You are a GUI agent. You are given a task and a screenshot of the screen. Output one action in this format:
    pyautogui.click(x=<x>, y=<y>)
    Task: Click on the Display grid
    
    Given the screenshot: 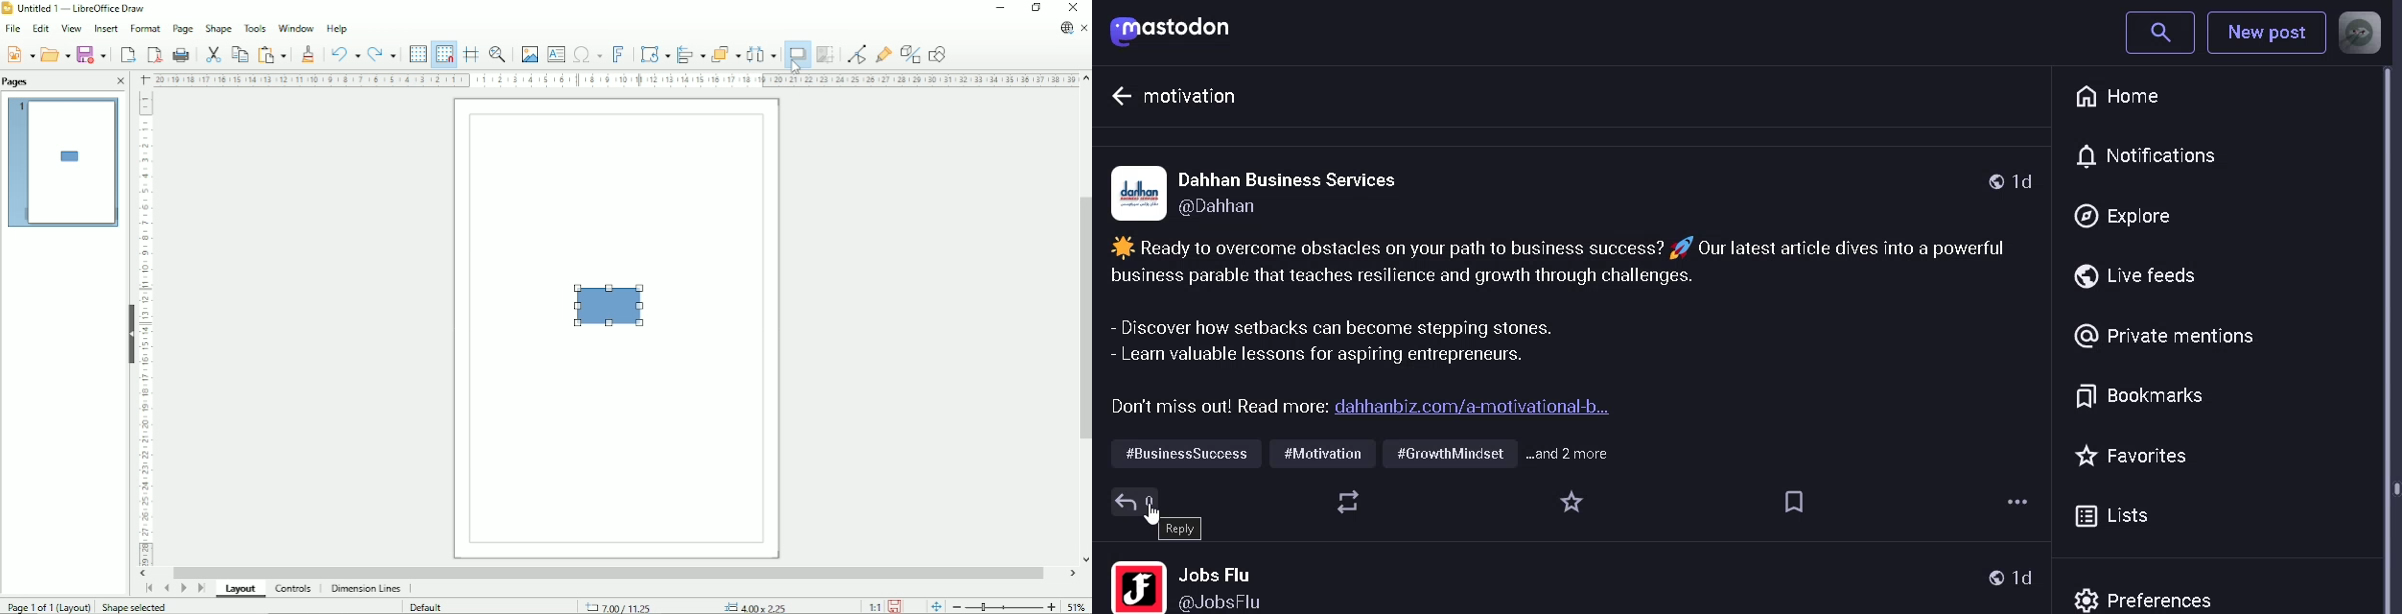 What is the action you would take?
    pyautogui.click(x=416, y=54)
    